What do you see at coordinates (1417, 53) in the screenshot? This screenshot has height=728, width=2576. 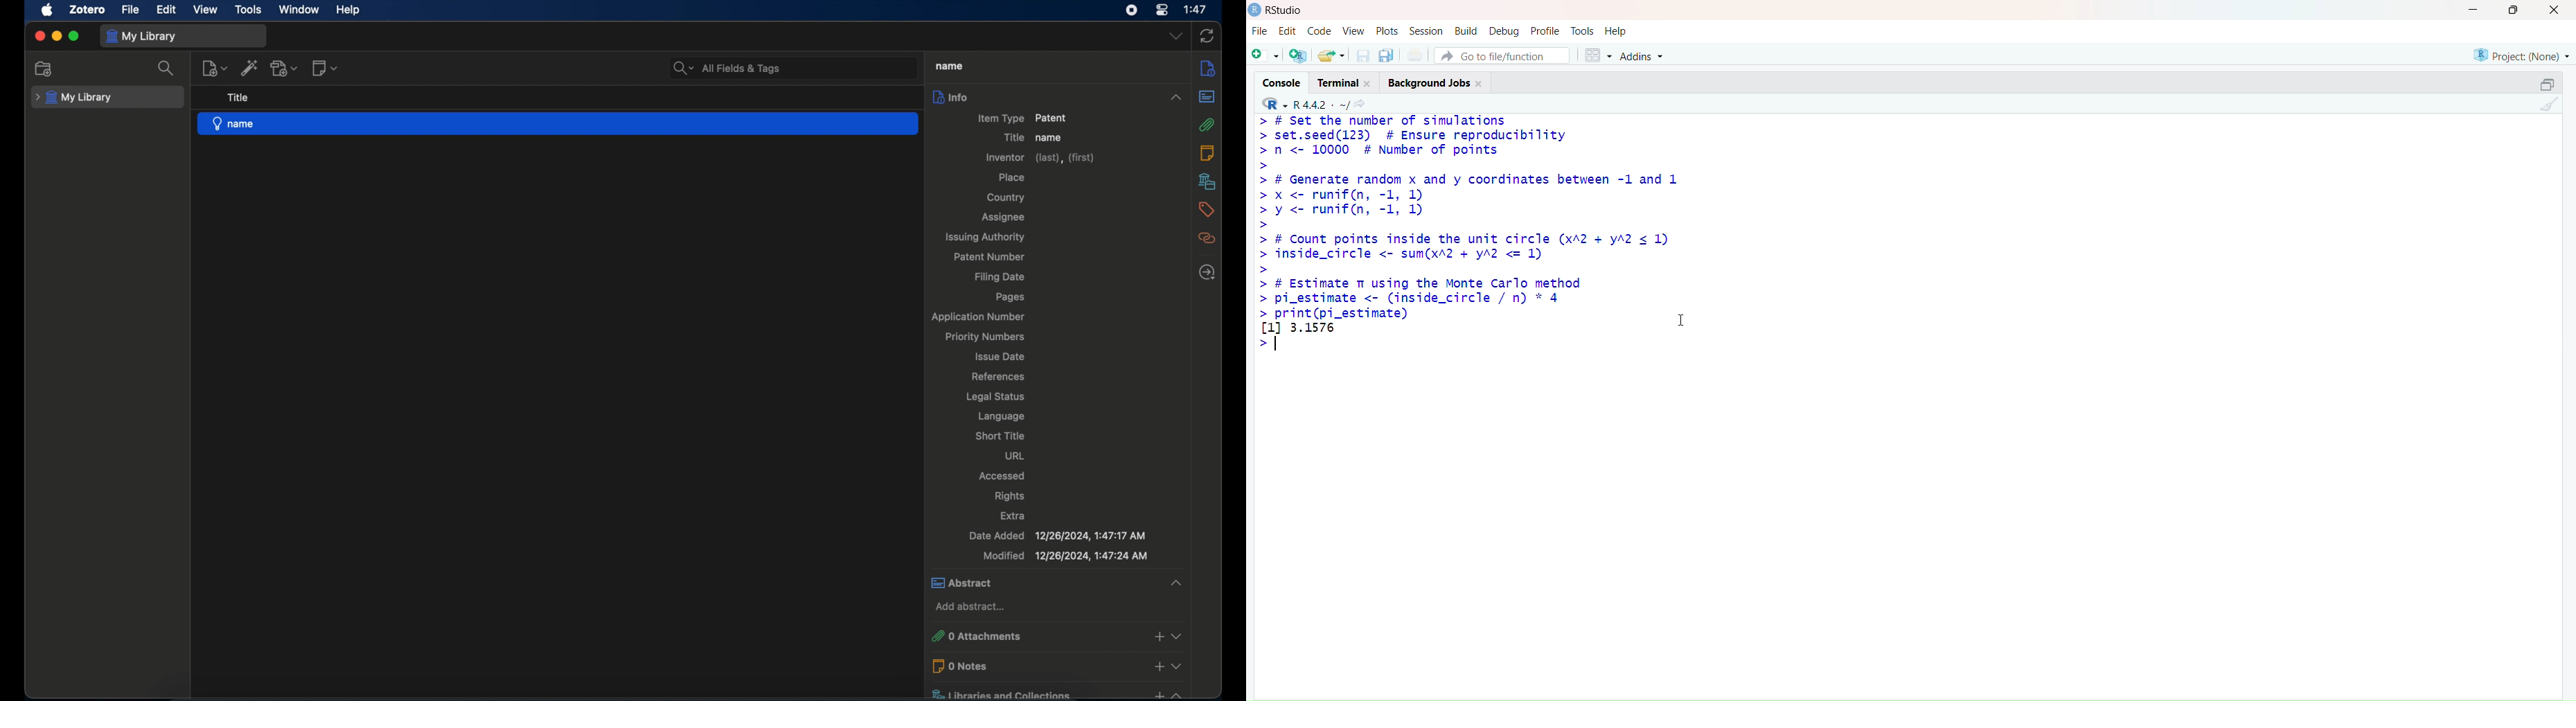 I see `Print the current file` at bounding box center [1417, 53].